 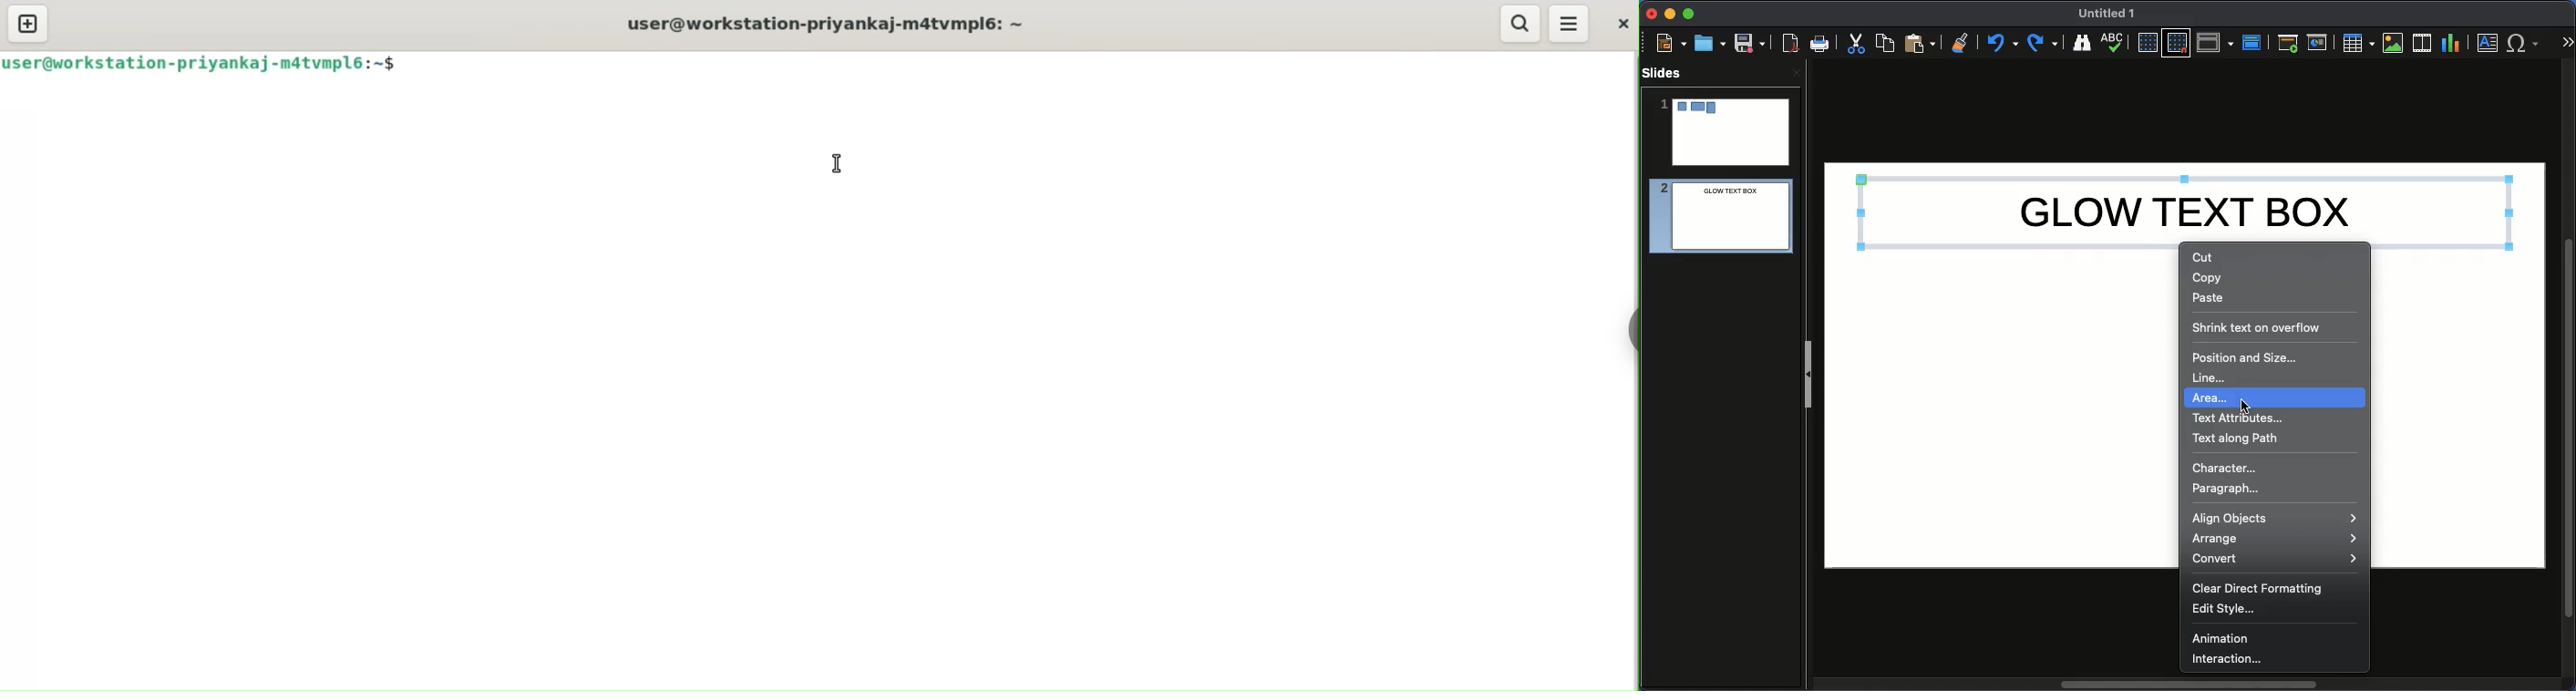 What do you see at coordinates (2227, 489) in the screenshot?
I see `Paragraph ` at bounding box center [2227, 489].